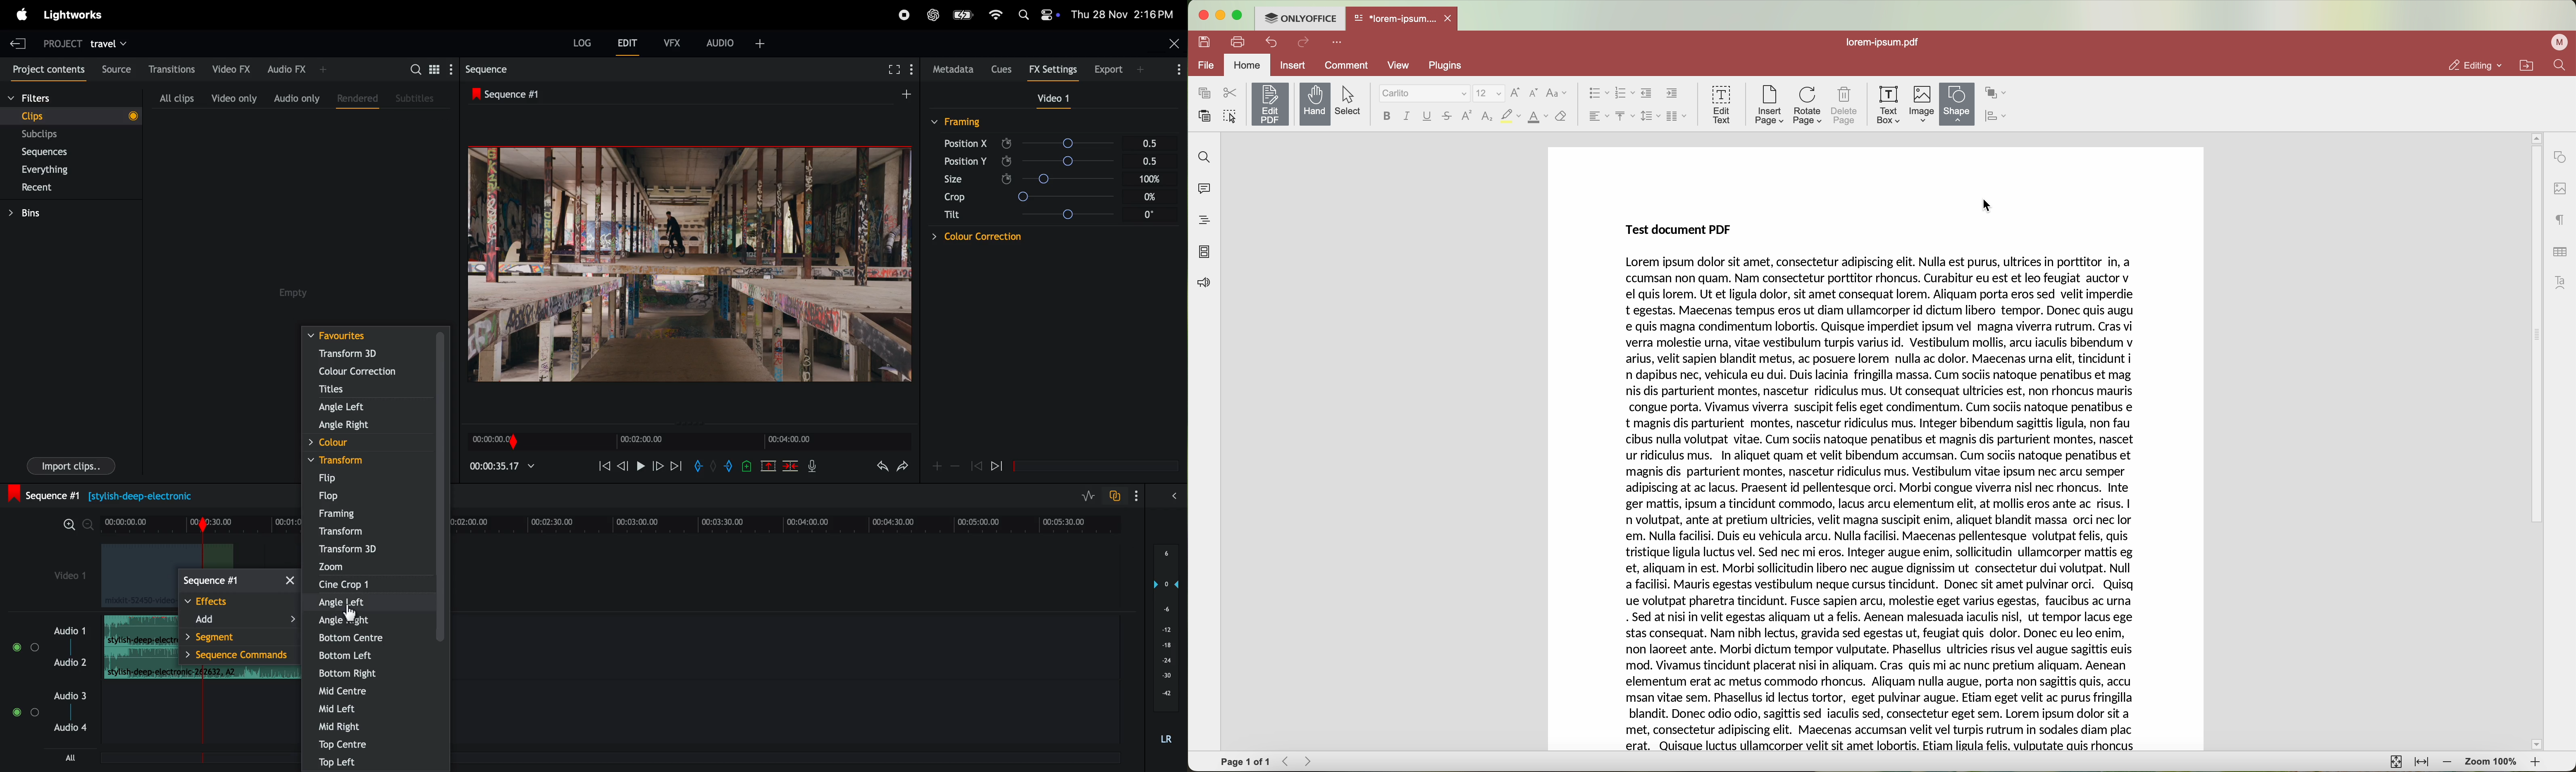 This screenshot has height=784, width=2576. Describe the element at coordinates (951, 69) in the screenshot. I see `metadata` at that location.